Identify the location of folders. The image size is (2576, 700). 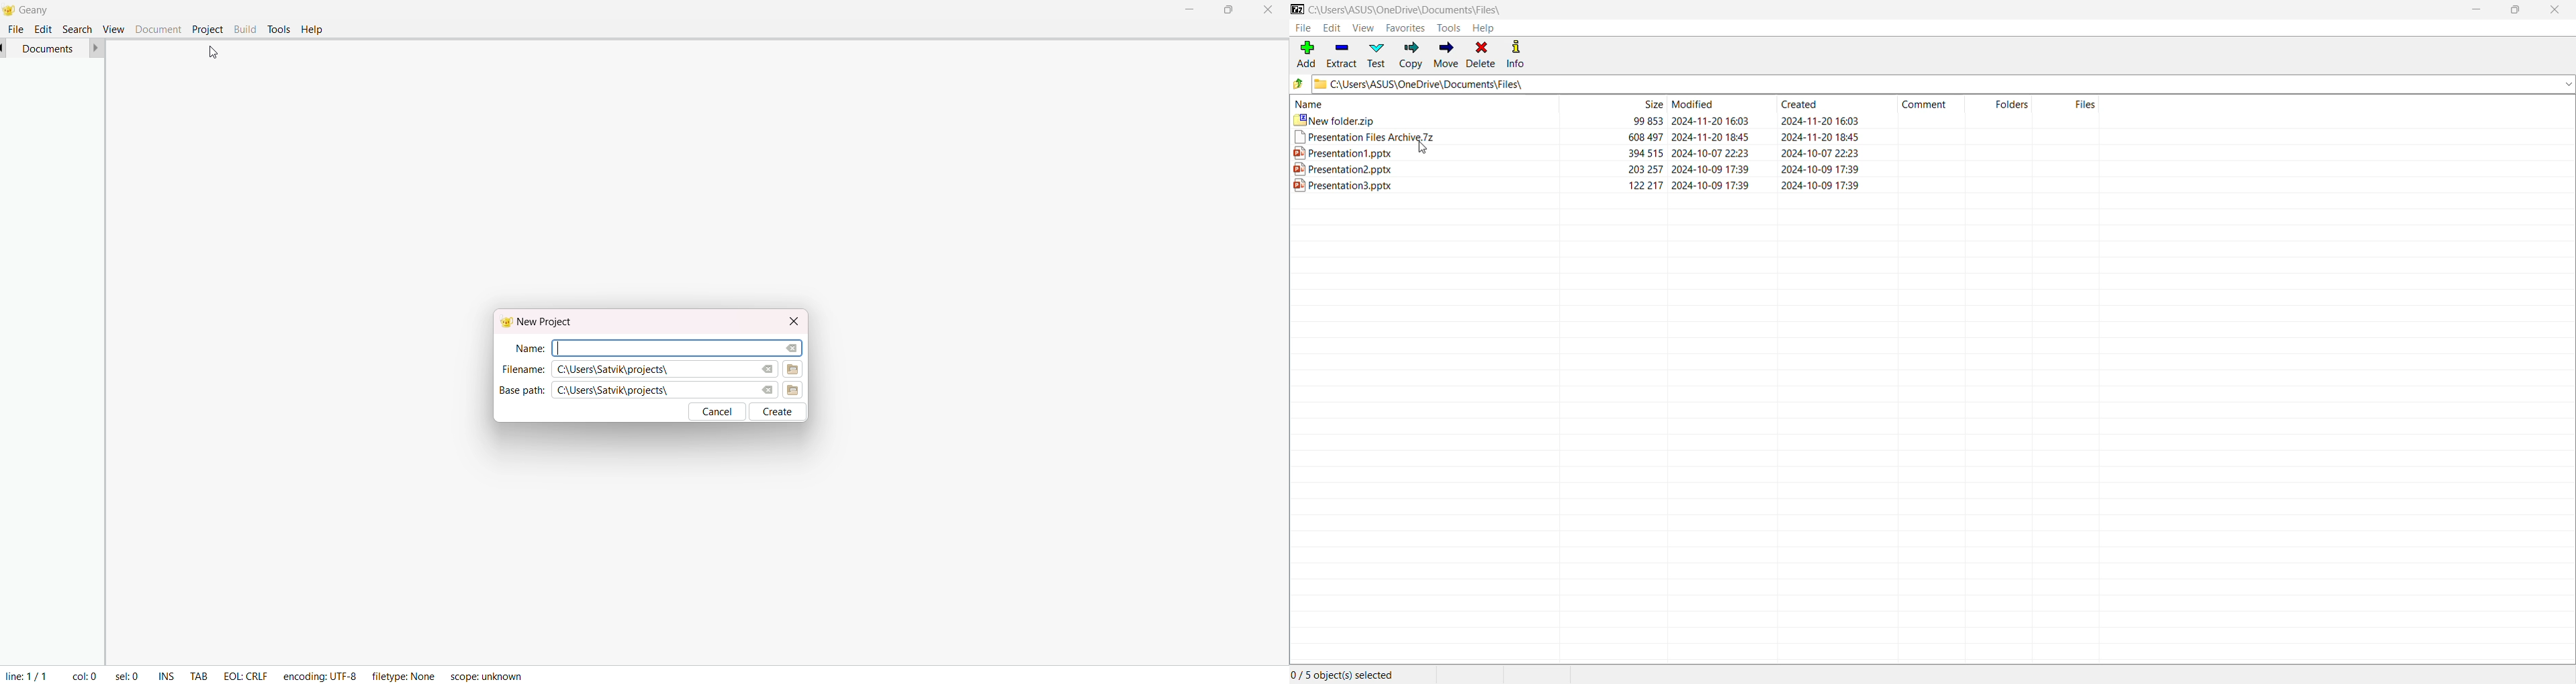
(2002, 103).